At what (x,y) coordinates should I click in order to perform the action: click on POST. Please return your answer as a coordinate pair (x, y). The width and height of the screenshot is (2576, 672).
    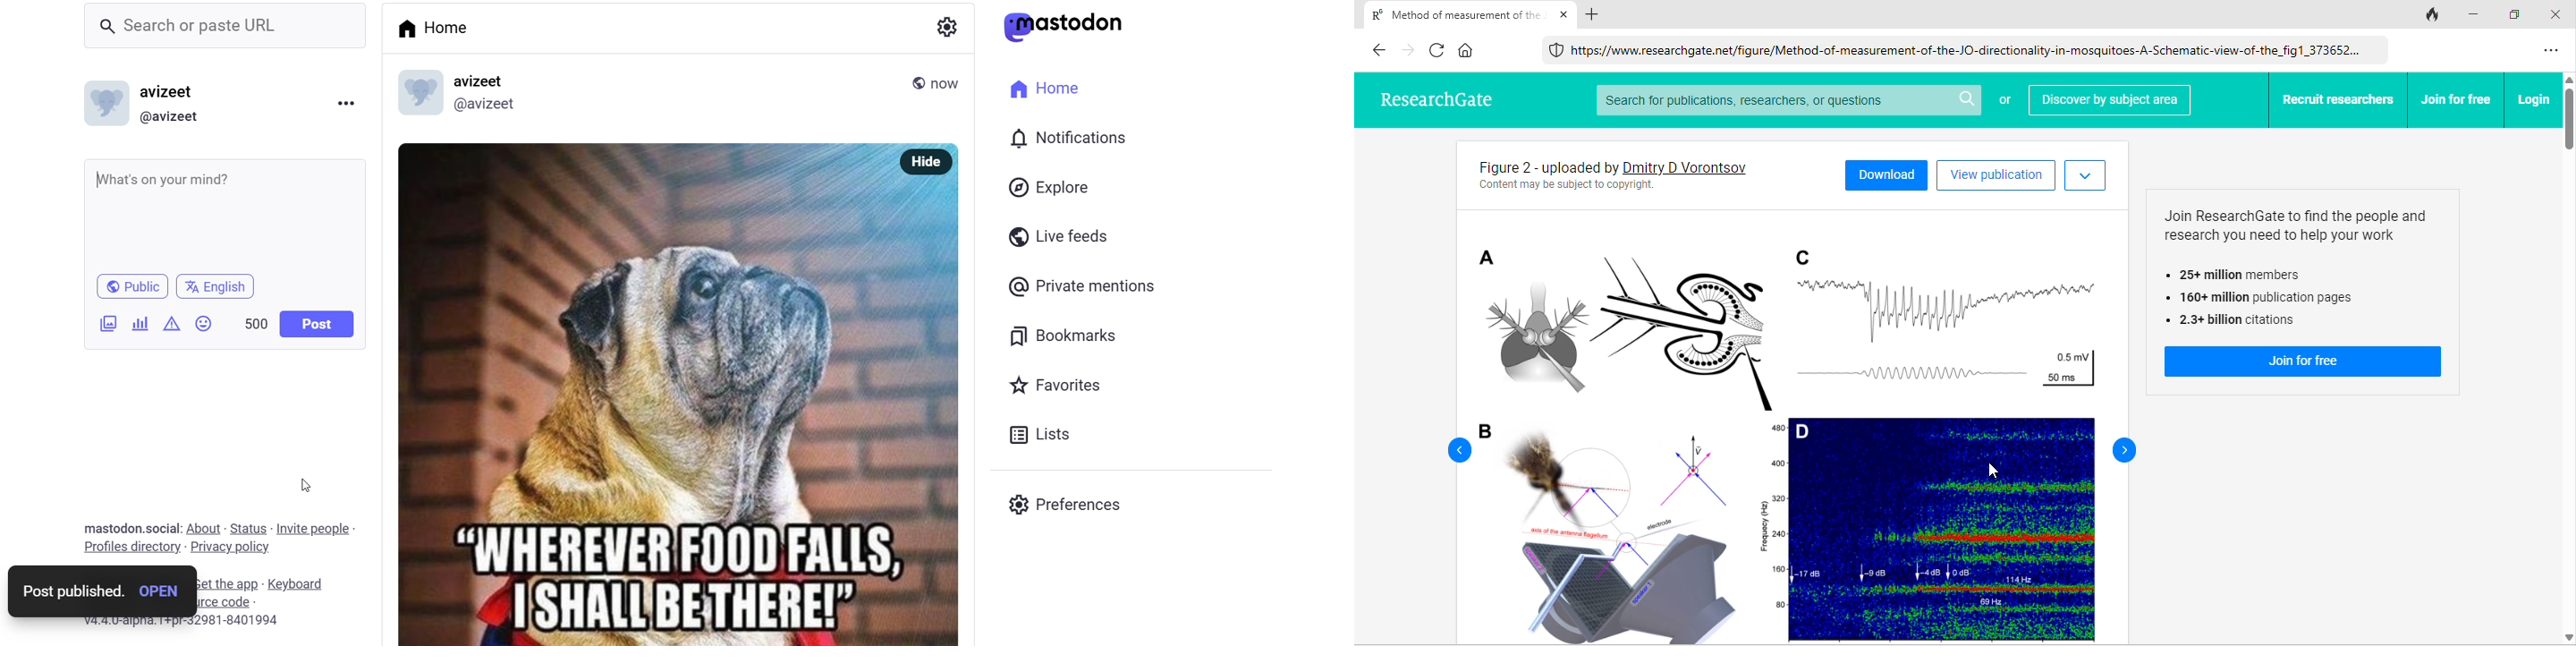
    Looking at the image, I should click on (314, 325).